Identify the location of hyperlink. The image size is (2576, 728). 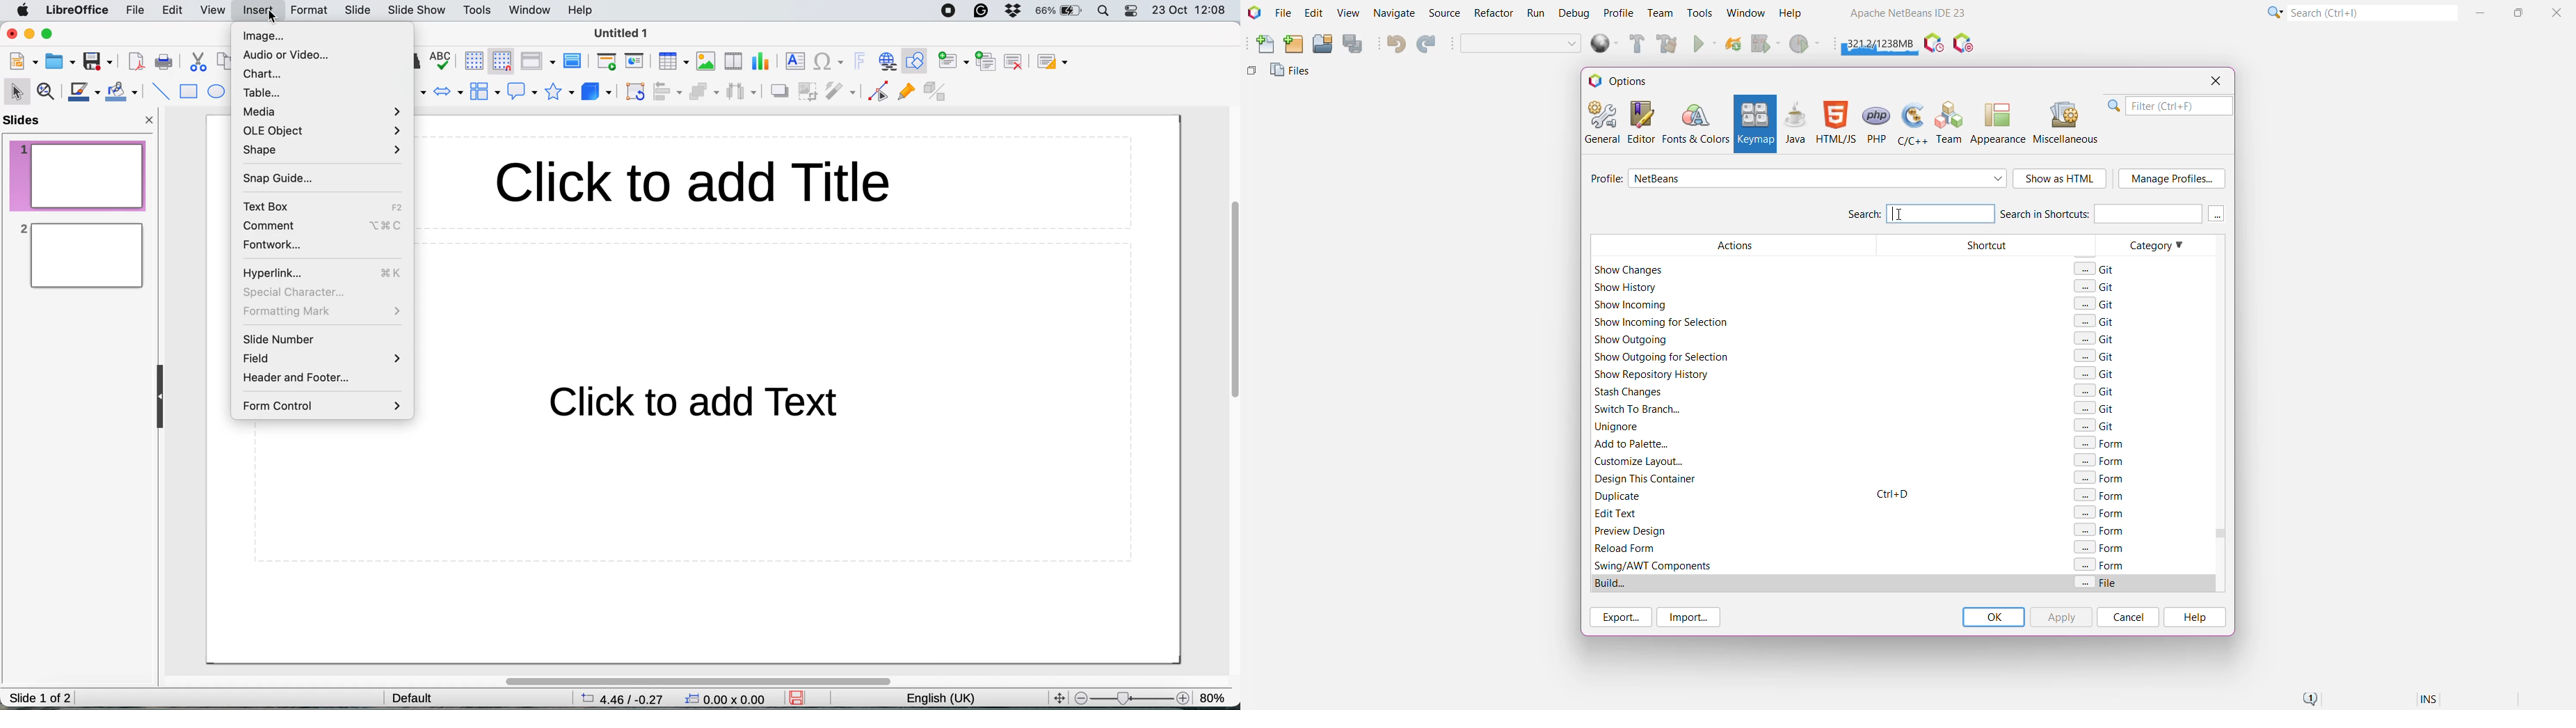
(278, 272).